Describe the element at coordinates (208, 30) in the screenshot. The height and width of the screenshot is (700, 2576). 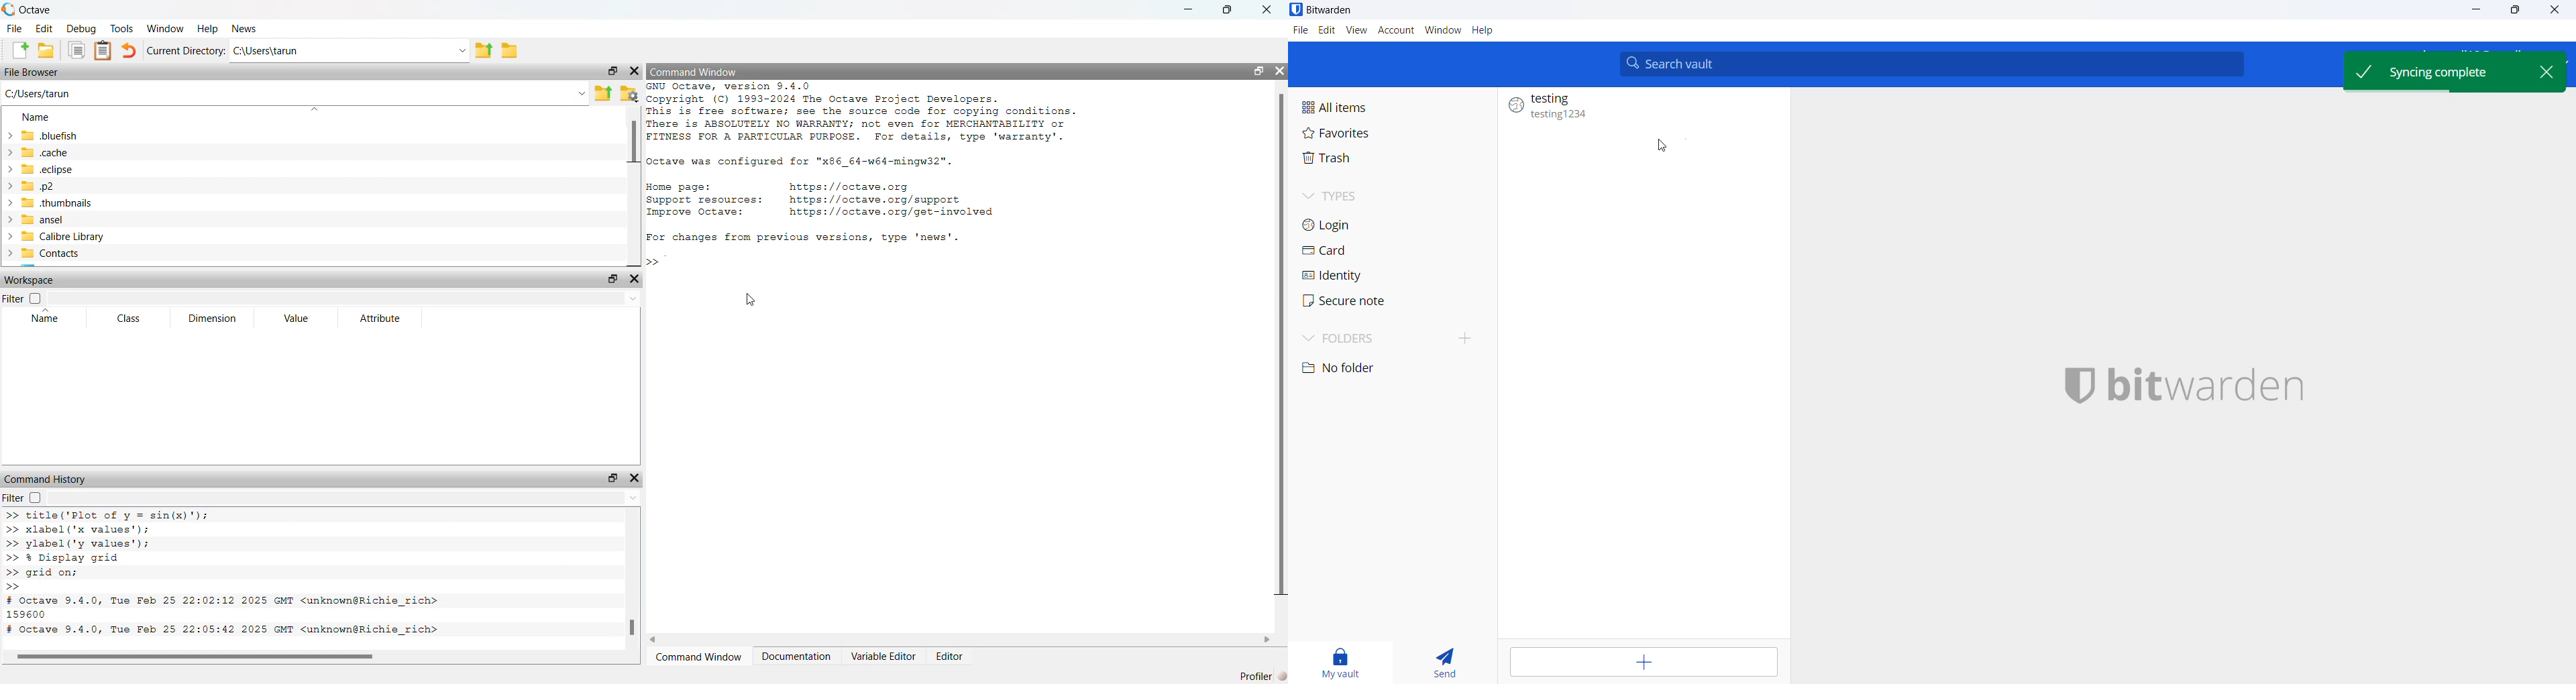
I see `Help` at that location.